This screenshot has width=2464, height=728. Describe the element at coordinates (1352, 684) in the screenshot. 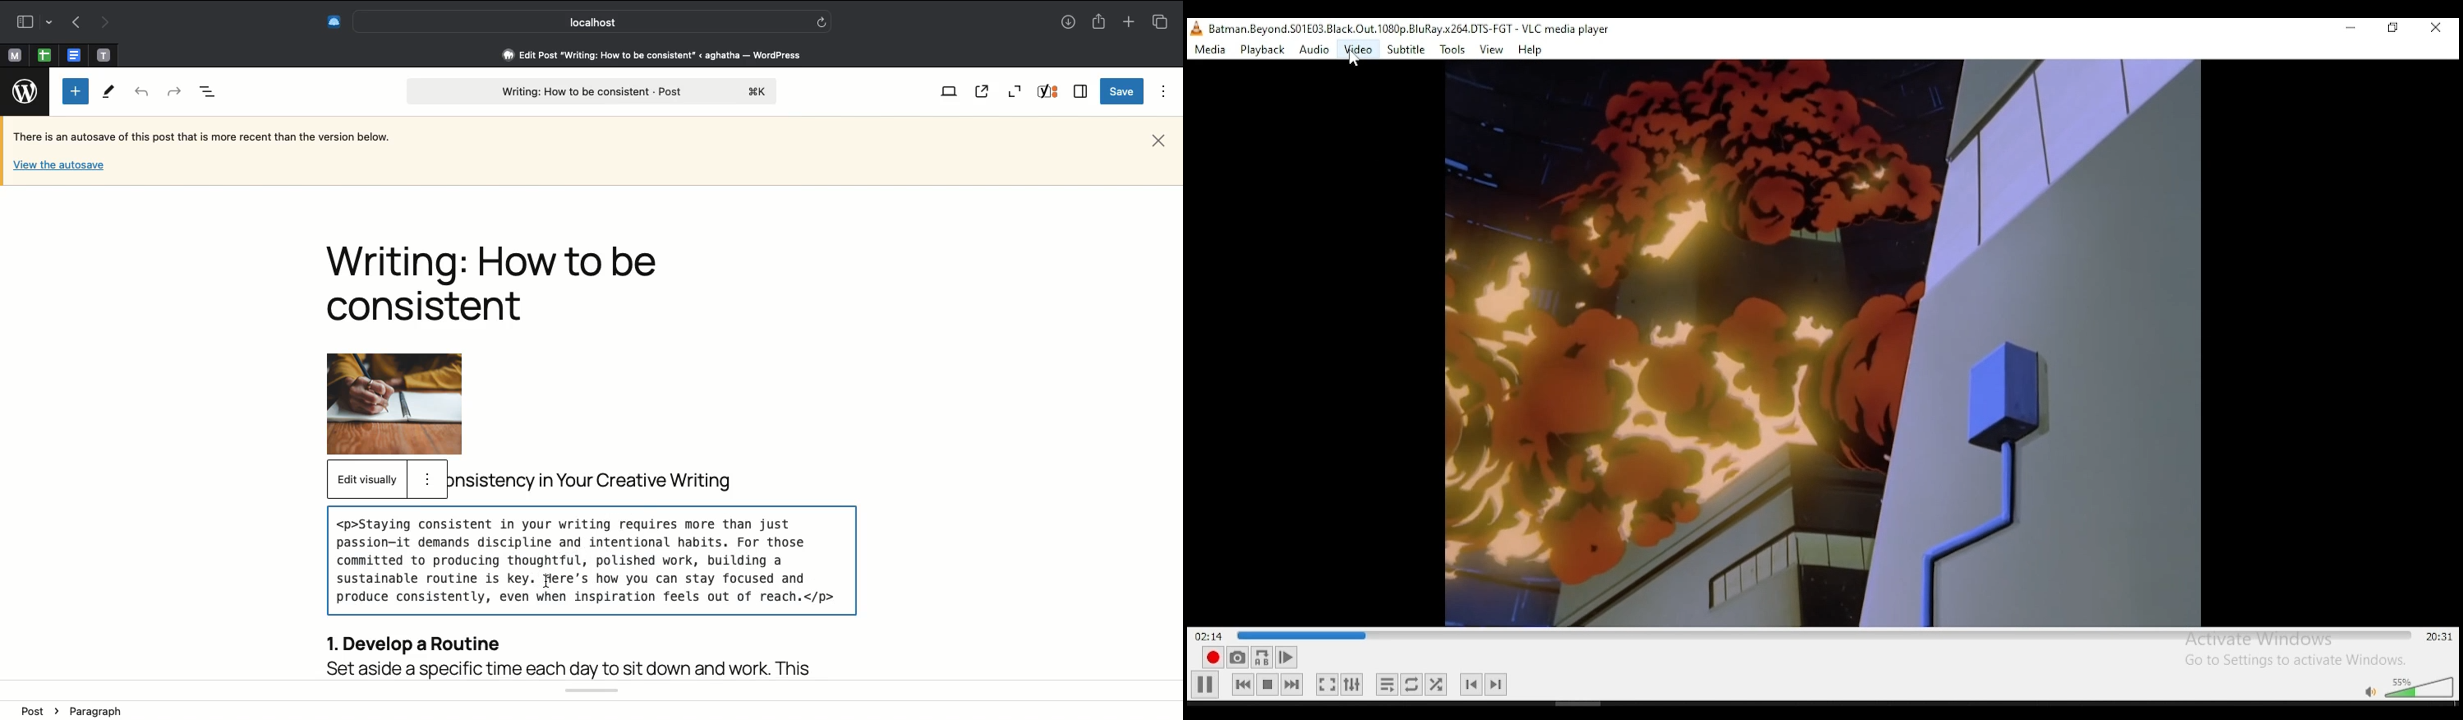

I see `show extended settings` at that location.